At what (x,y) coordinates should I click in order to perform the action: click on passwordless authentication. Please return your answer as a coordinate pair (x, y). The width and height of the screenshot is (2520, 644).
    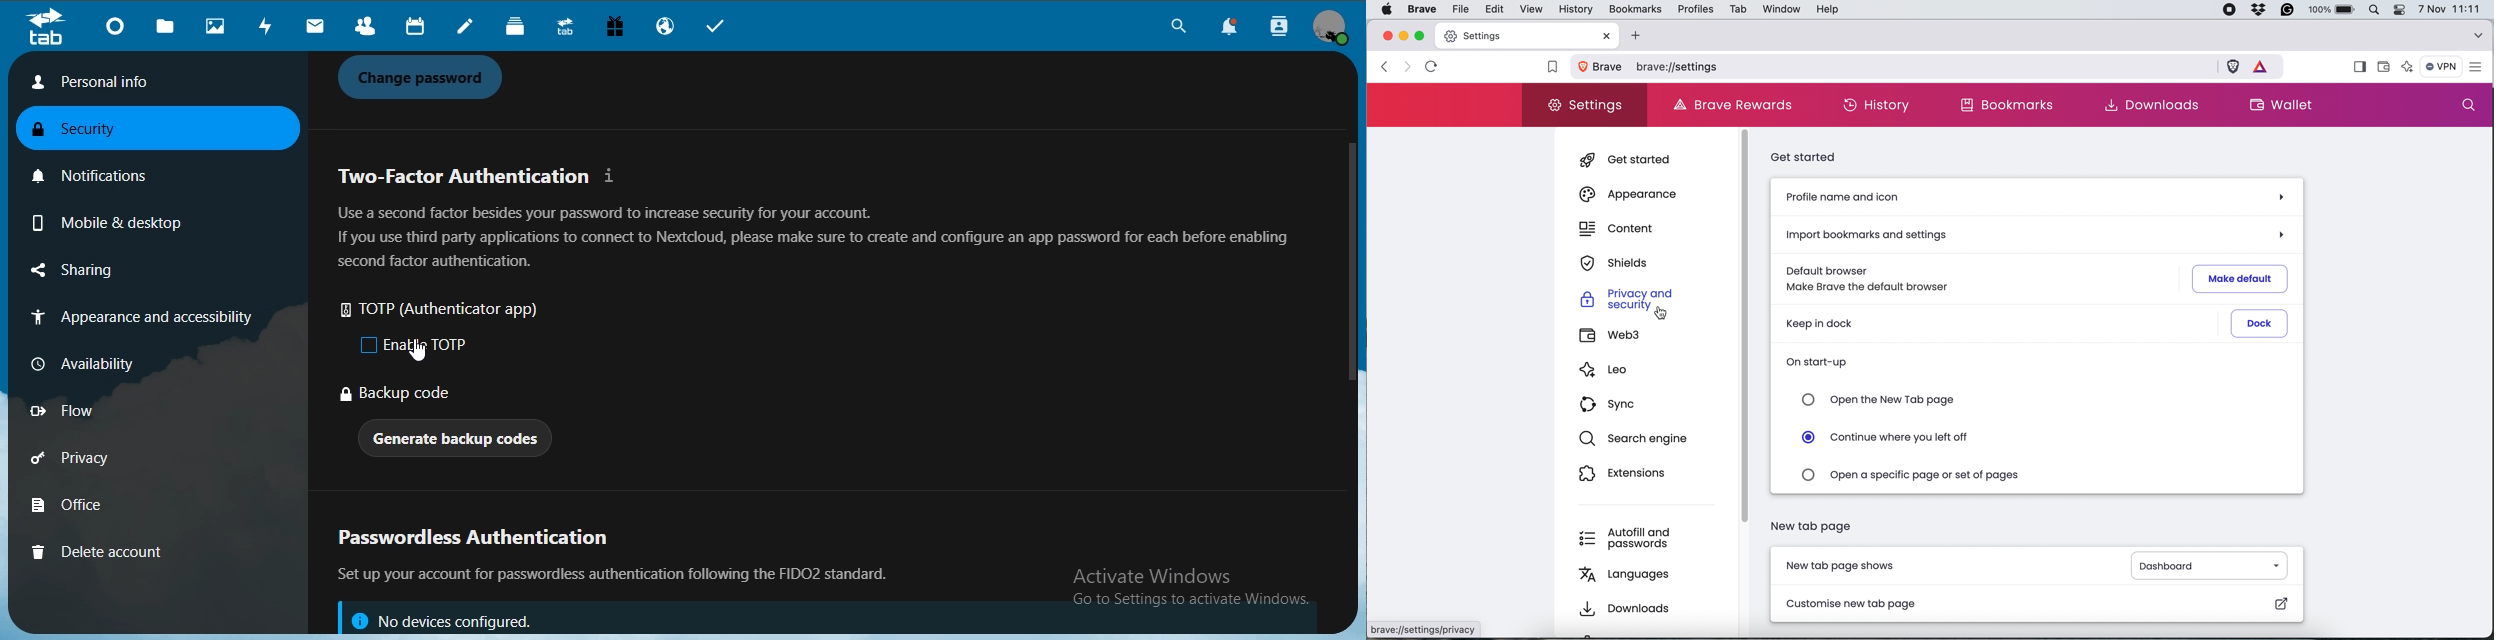
    Looking at the image, I should click on (483, 540).